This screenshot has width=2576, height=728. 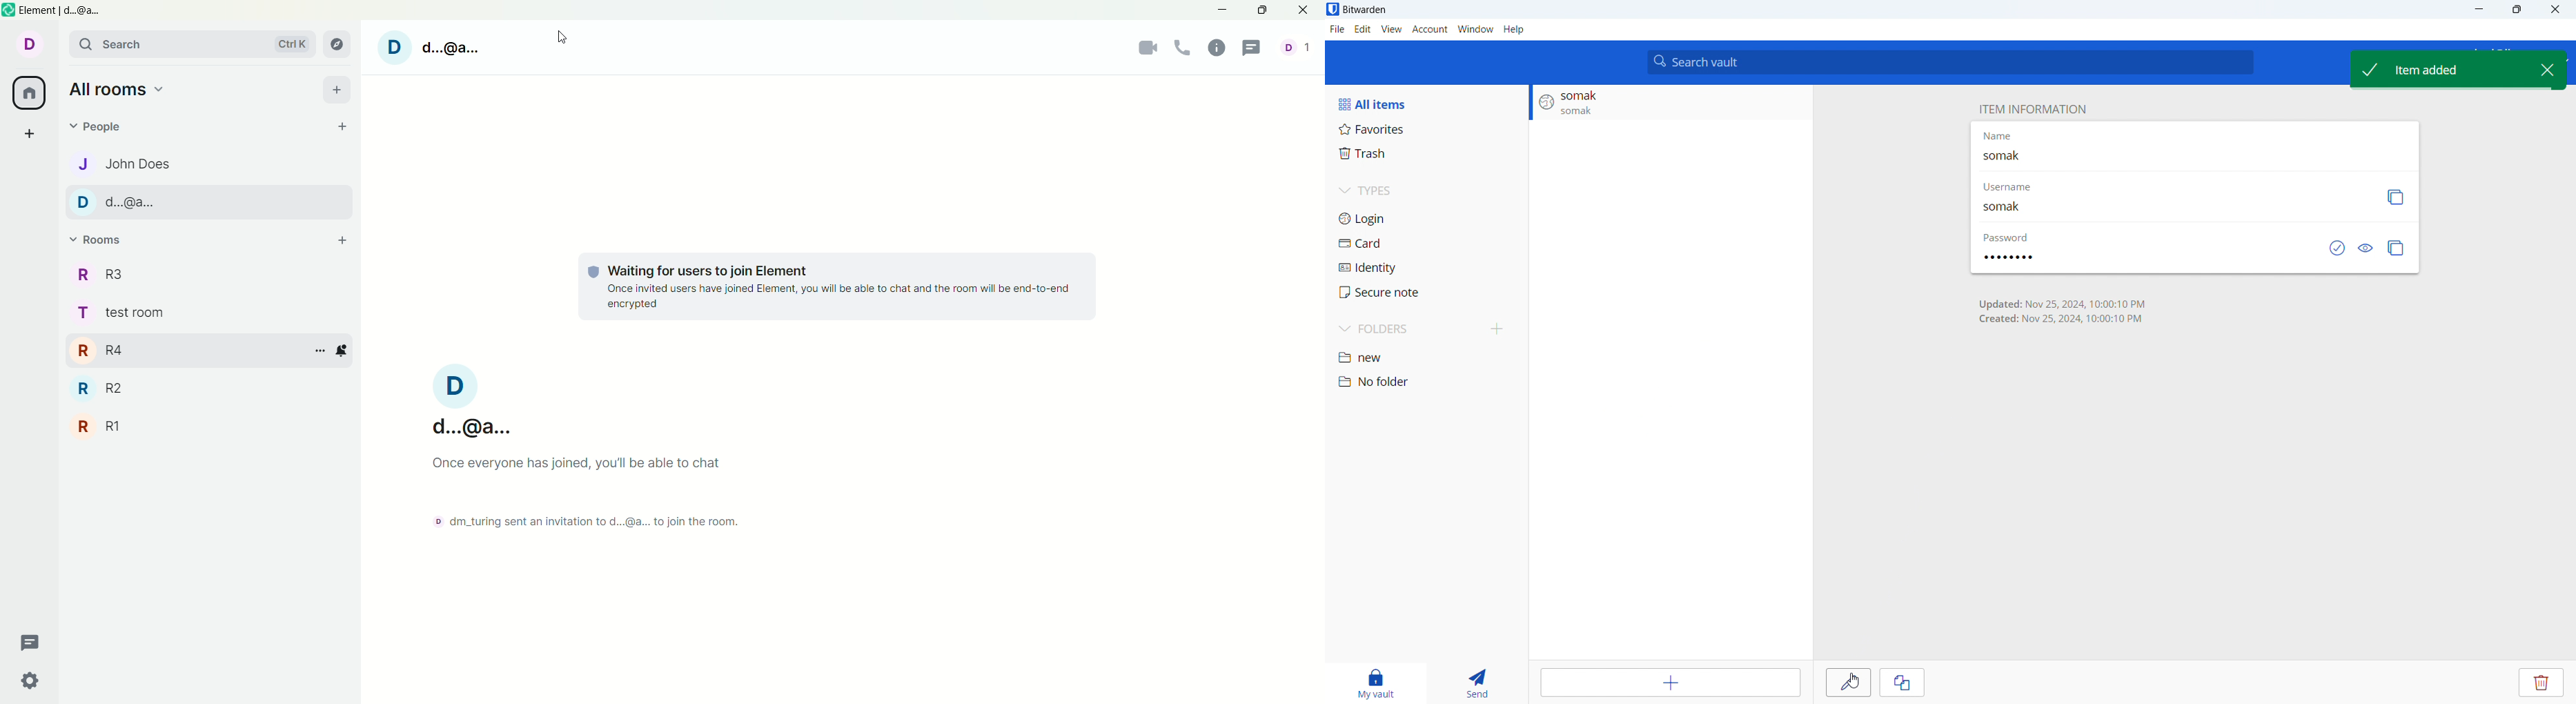 I want to click on types, so click(x=1425, y=192).